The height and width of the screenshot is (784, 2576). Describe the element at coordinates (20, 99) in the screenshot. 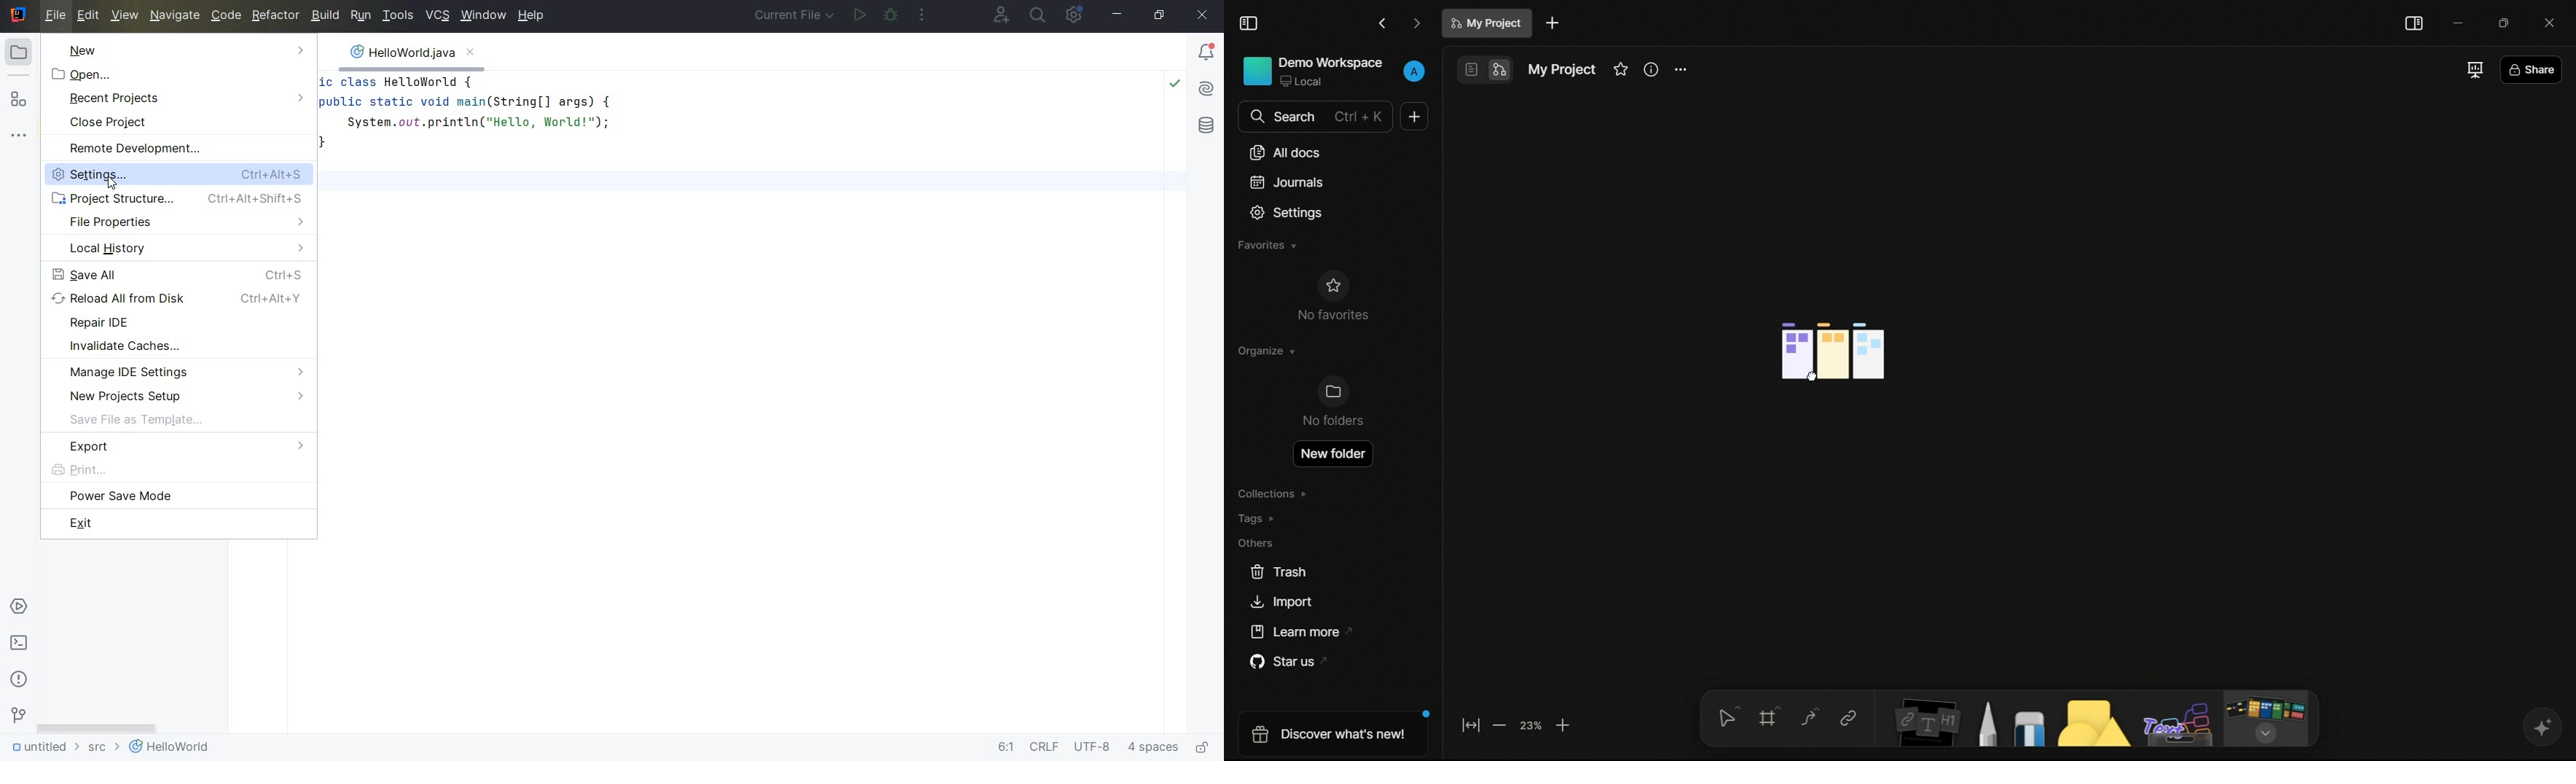

I see `structure` at that location.